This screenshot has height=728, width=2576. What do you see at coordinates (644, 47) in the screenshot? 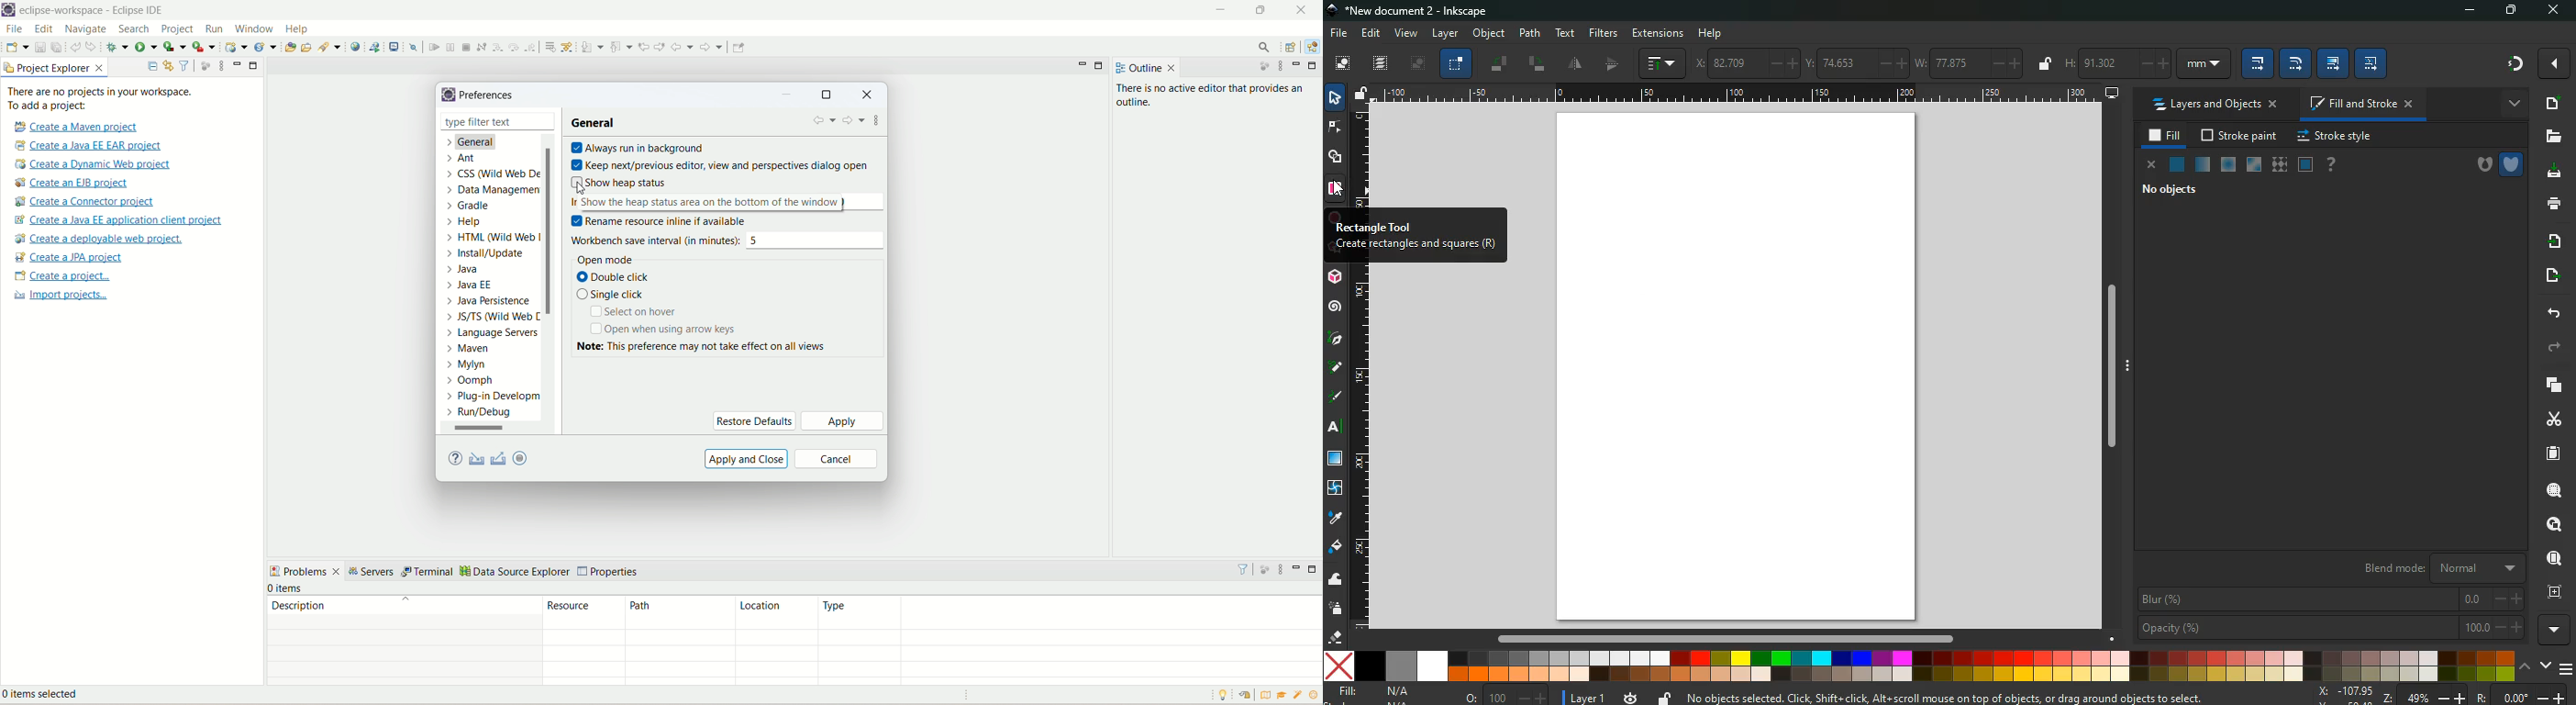
I see `previous edit location` at bounding box center [644, 47].